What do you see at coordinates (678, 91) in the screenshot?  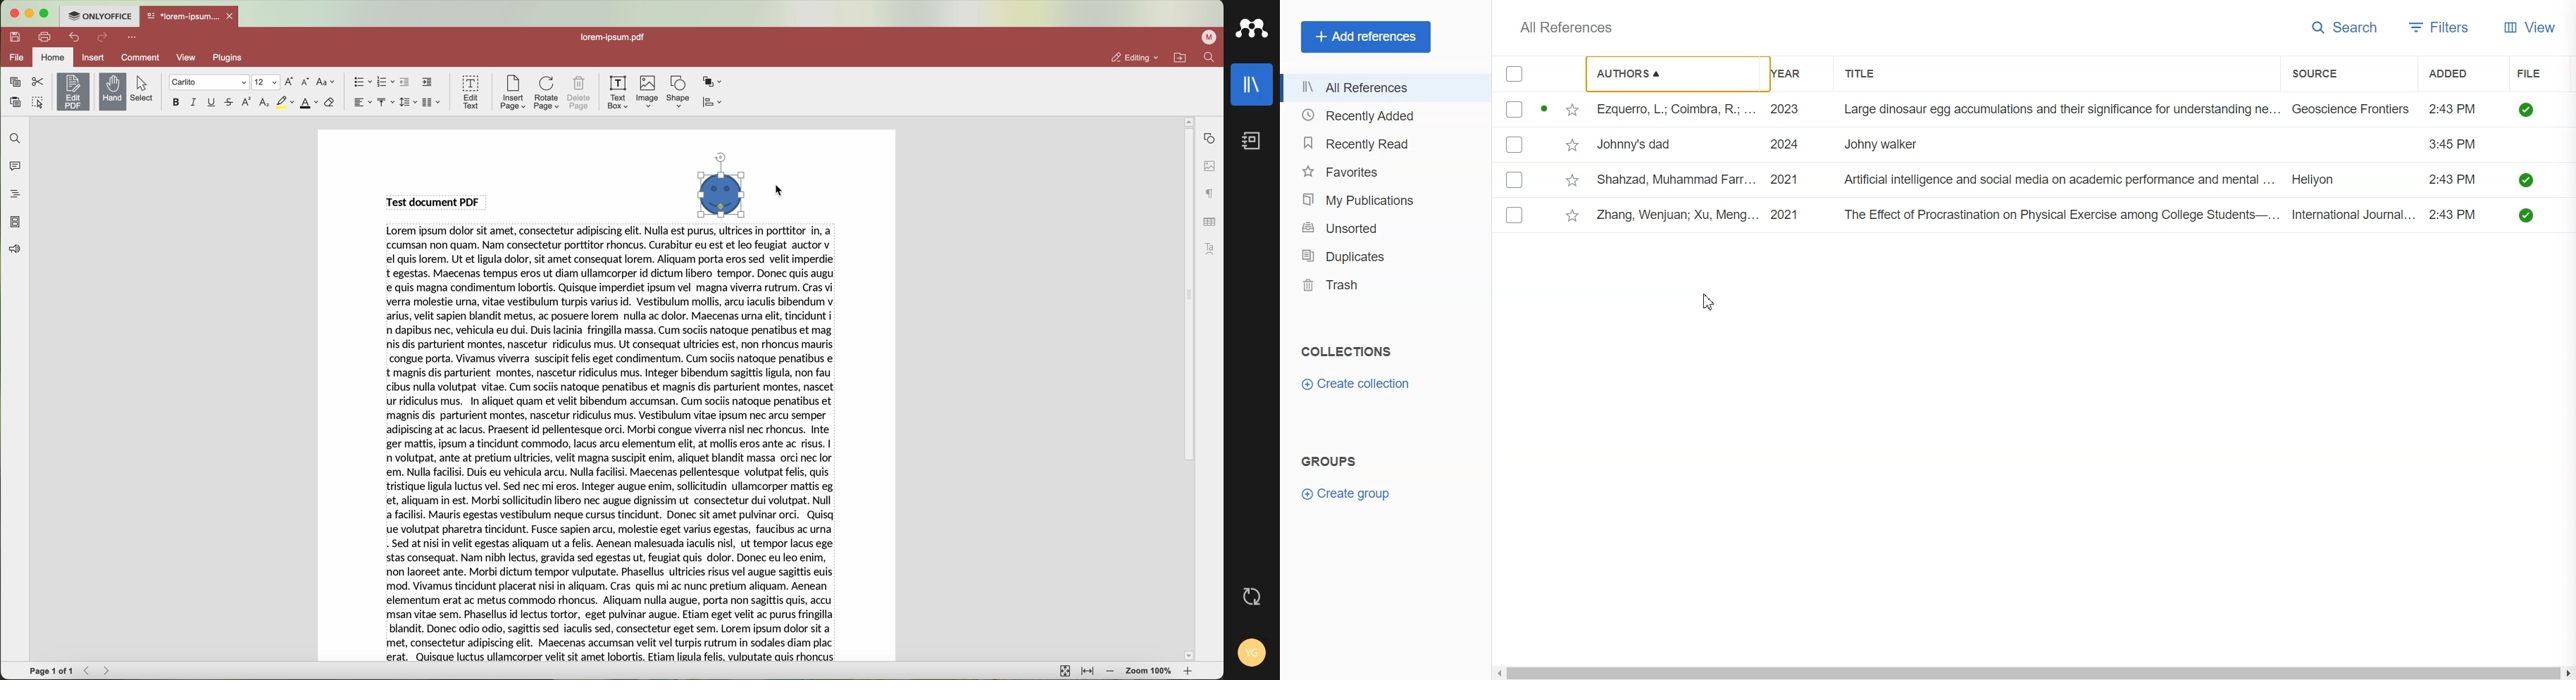 I see `shape` at bounding box center [678, 91].